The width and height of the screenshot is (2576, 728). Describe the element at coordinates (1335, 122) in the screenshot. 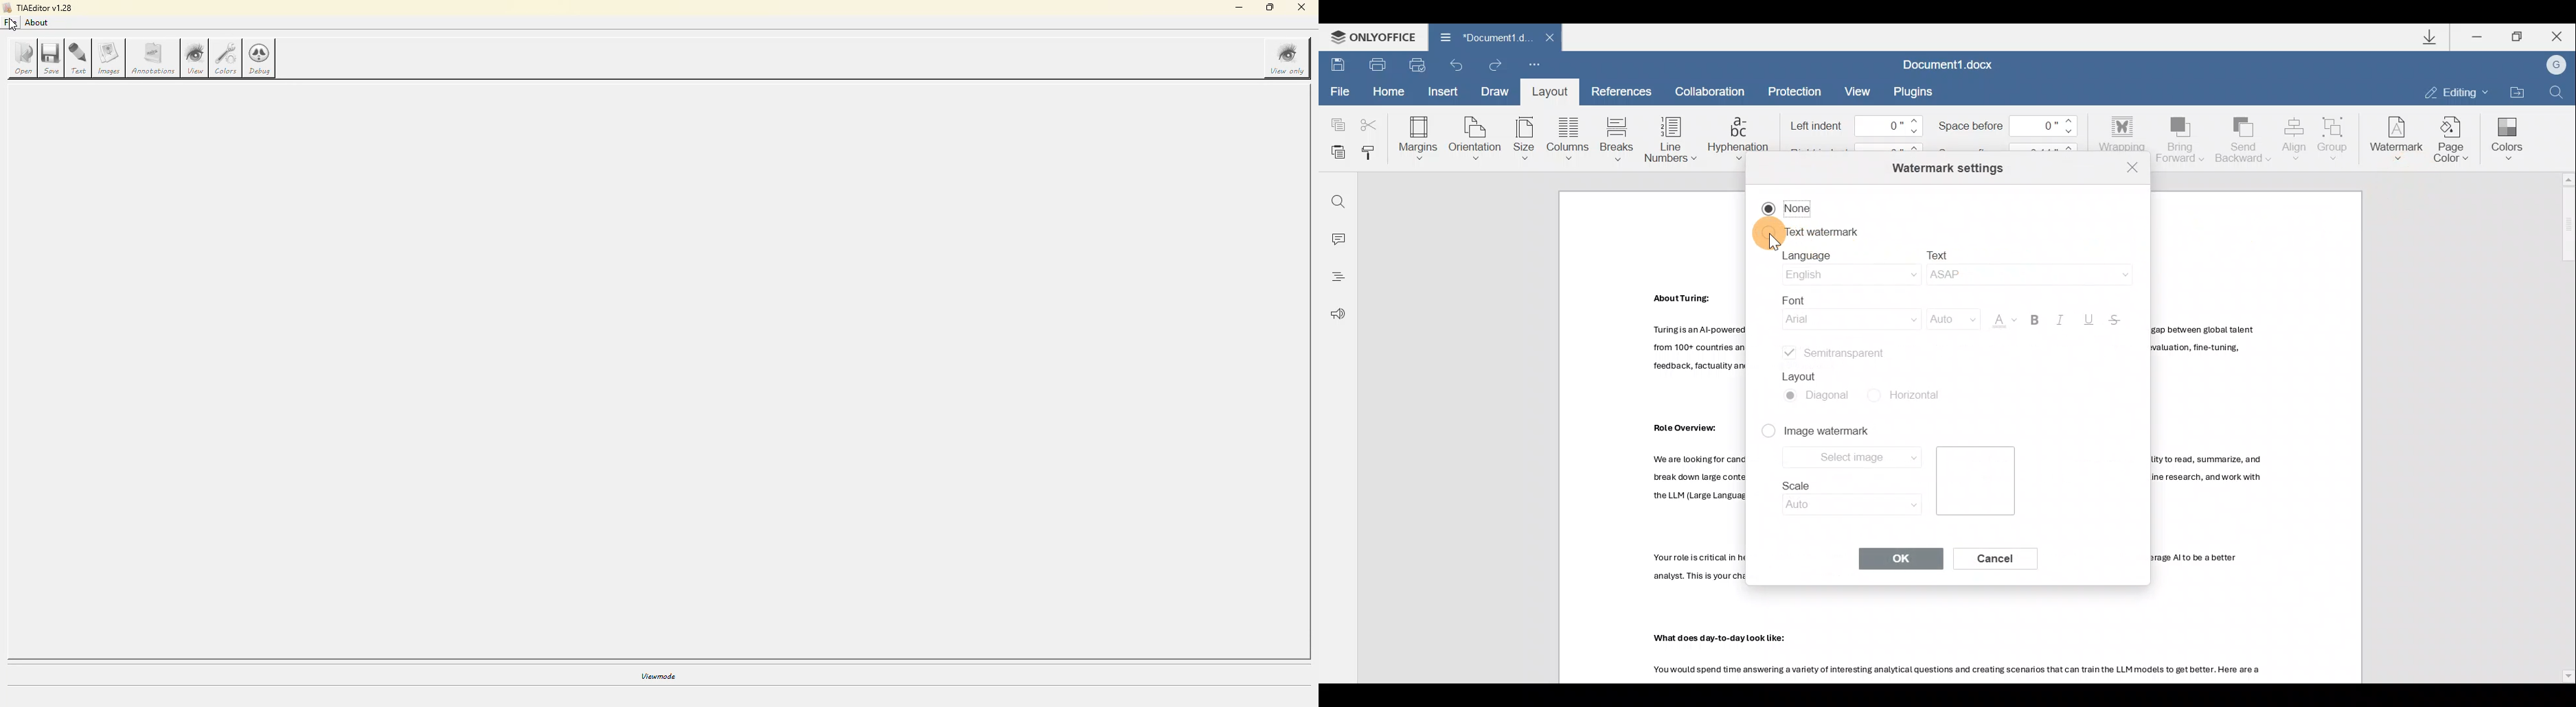

I see `Copy` at that location.